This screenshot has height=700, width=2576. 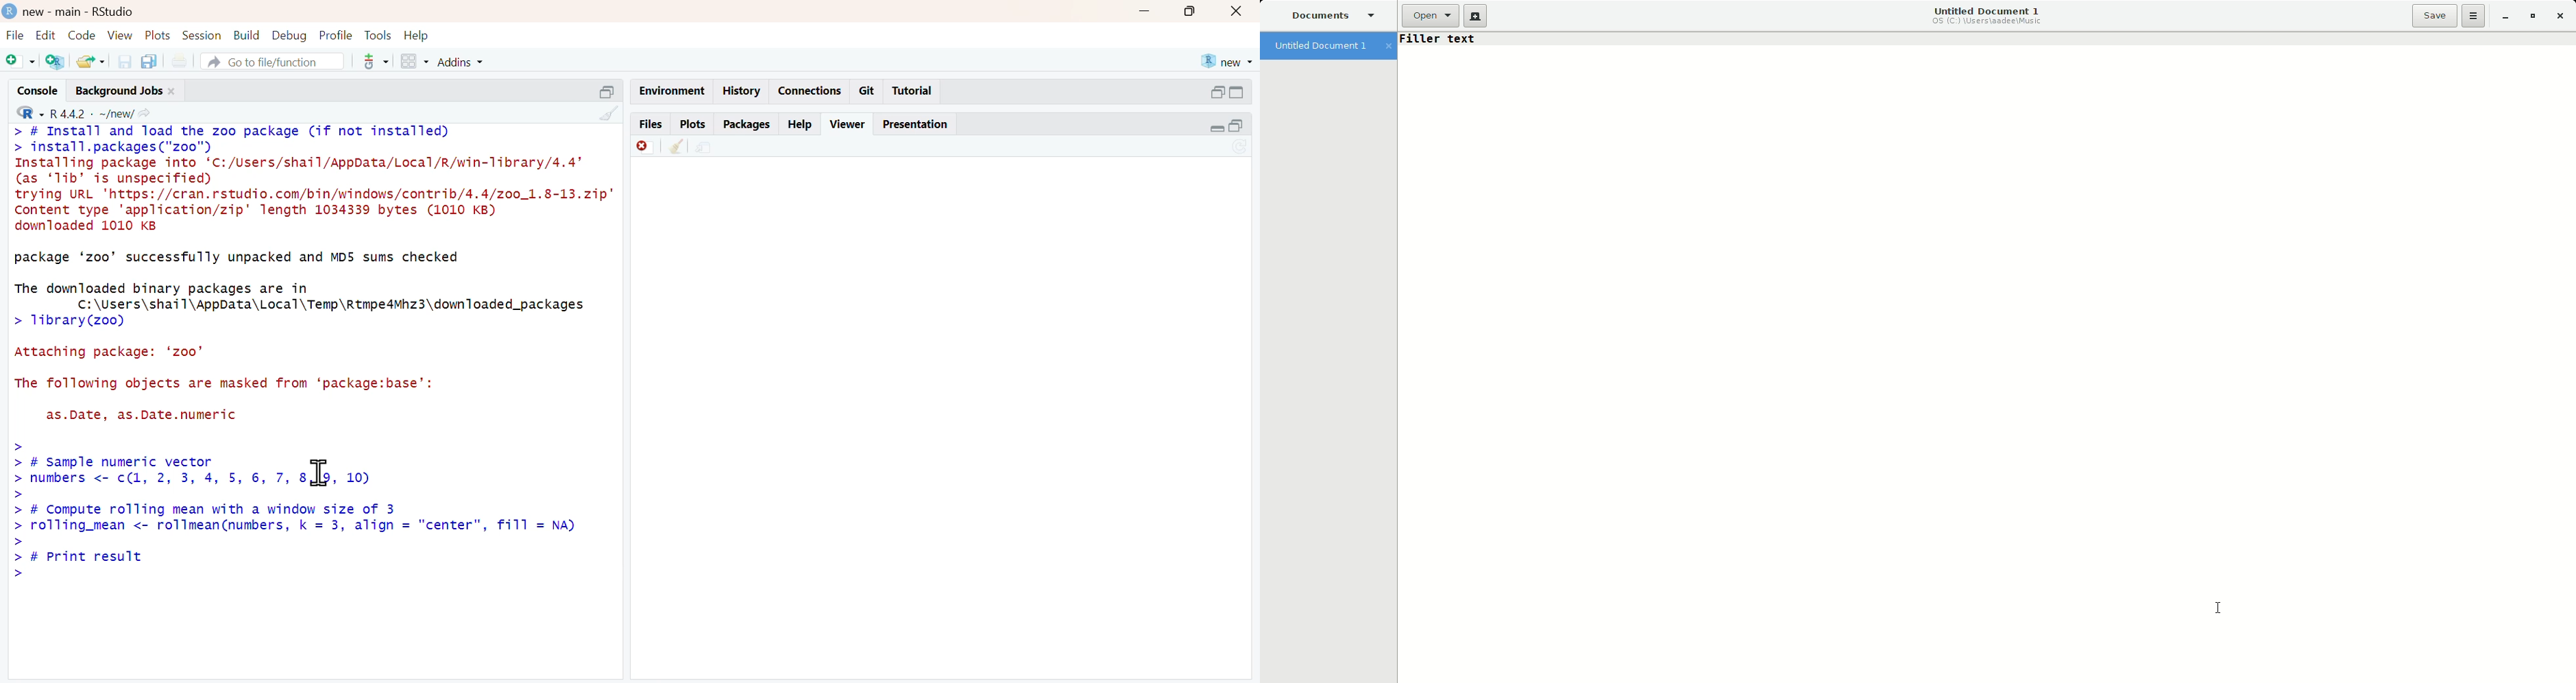 What do you see at coordinates (671, 90) in the screenshot?
I see `enviornment` at bounding box center [671, 90].